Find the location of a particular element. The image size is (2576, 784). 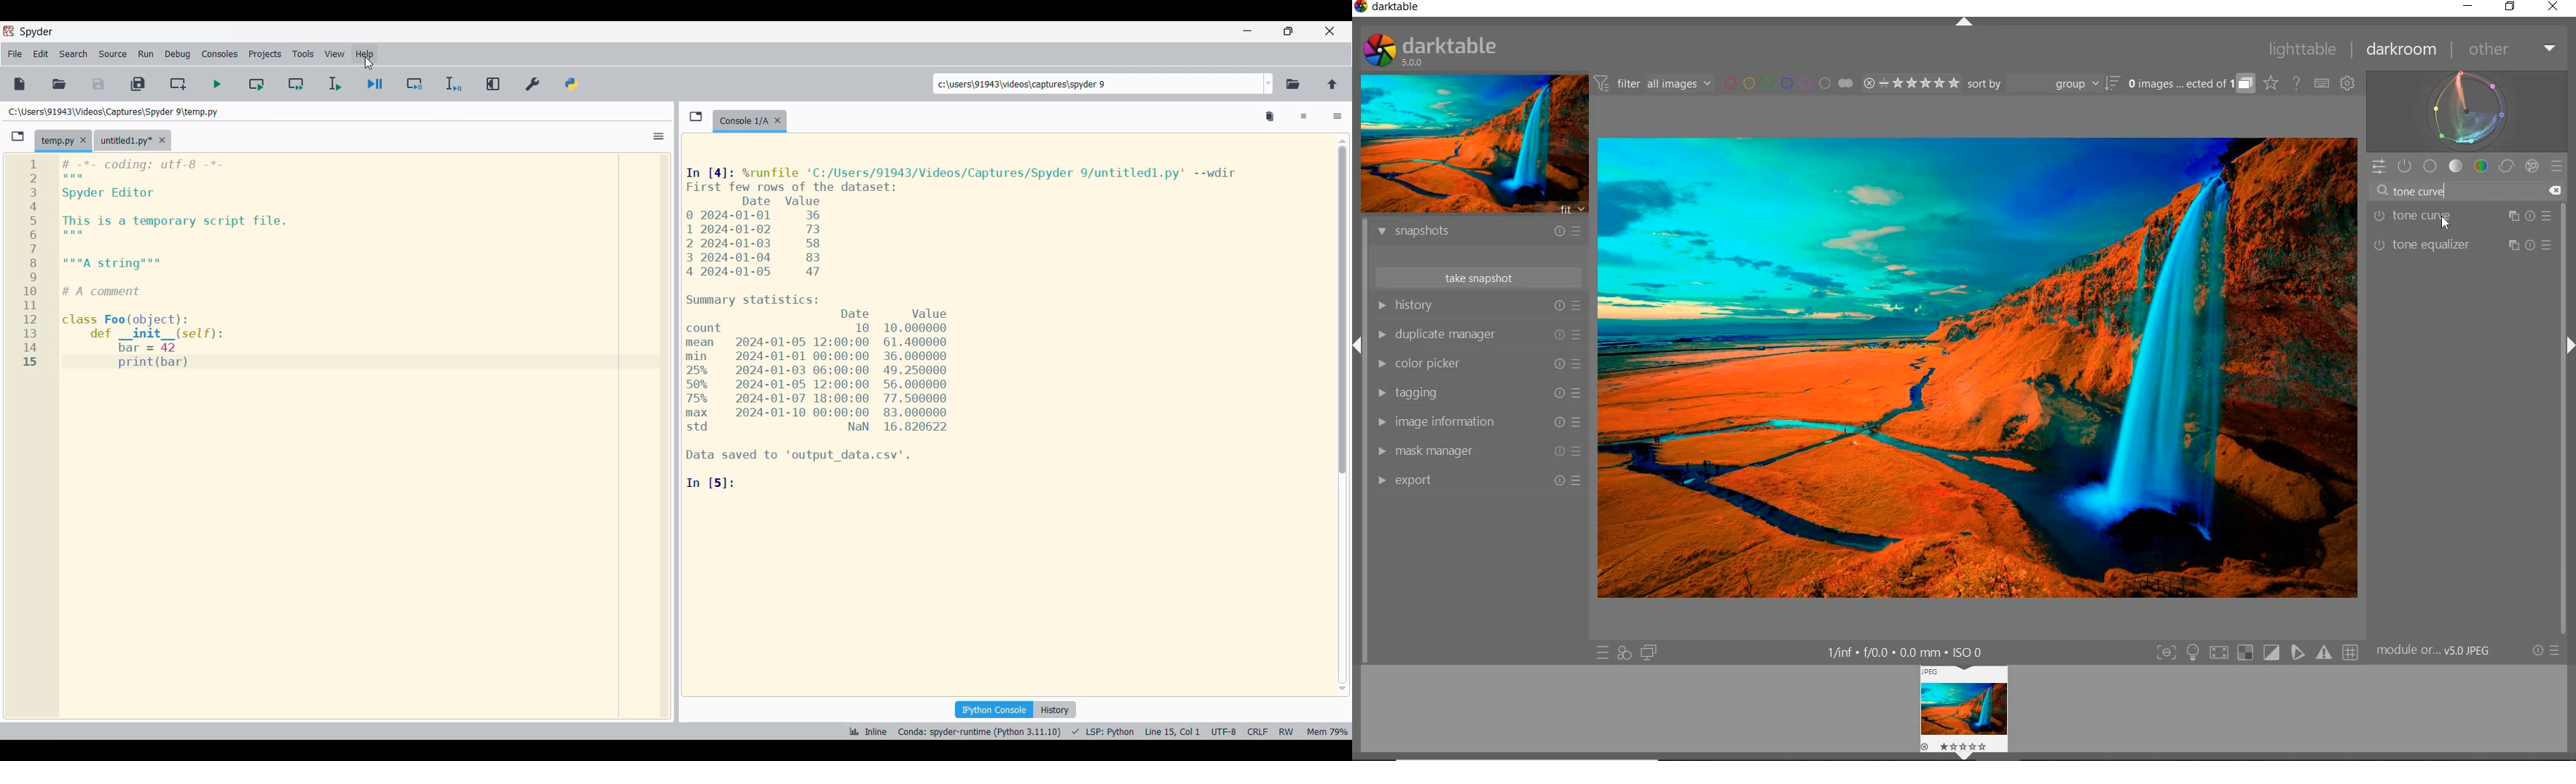

Debug cell is located at coordinates (374, 84).